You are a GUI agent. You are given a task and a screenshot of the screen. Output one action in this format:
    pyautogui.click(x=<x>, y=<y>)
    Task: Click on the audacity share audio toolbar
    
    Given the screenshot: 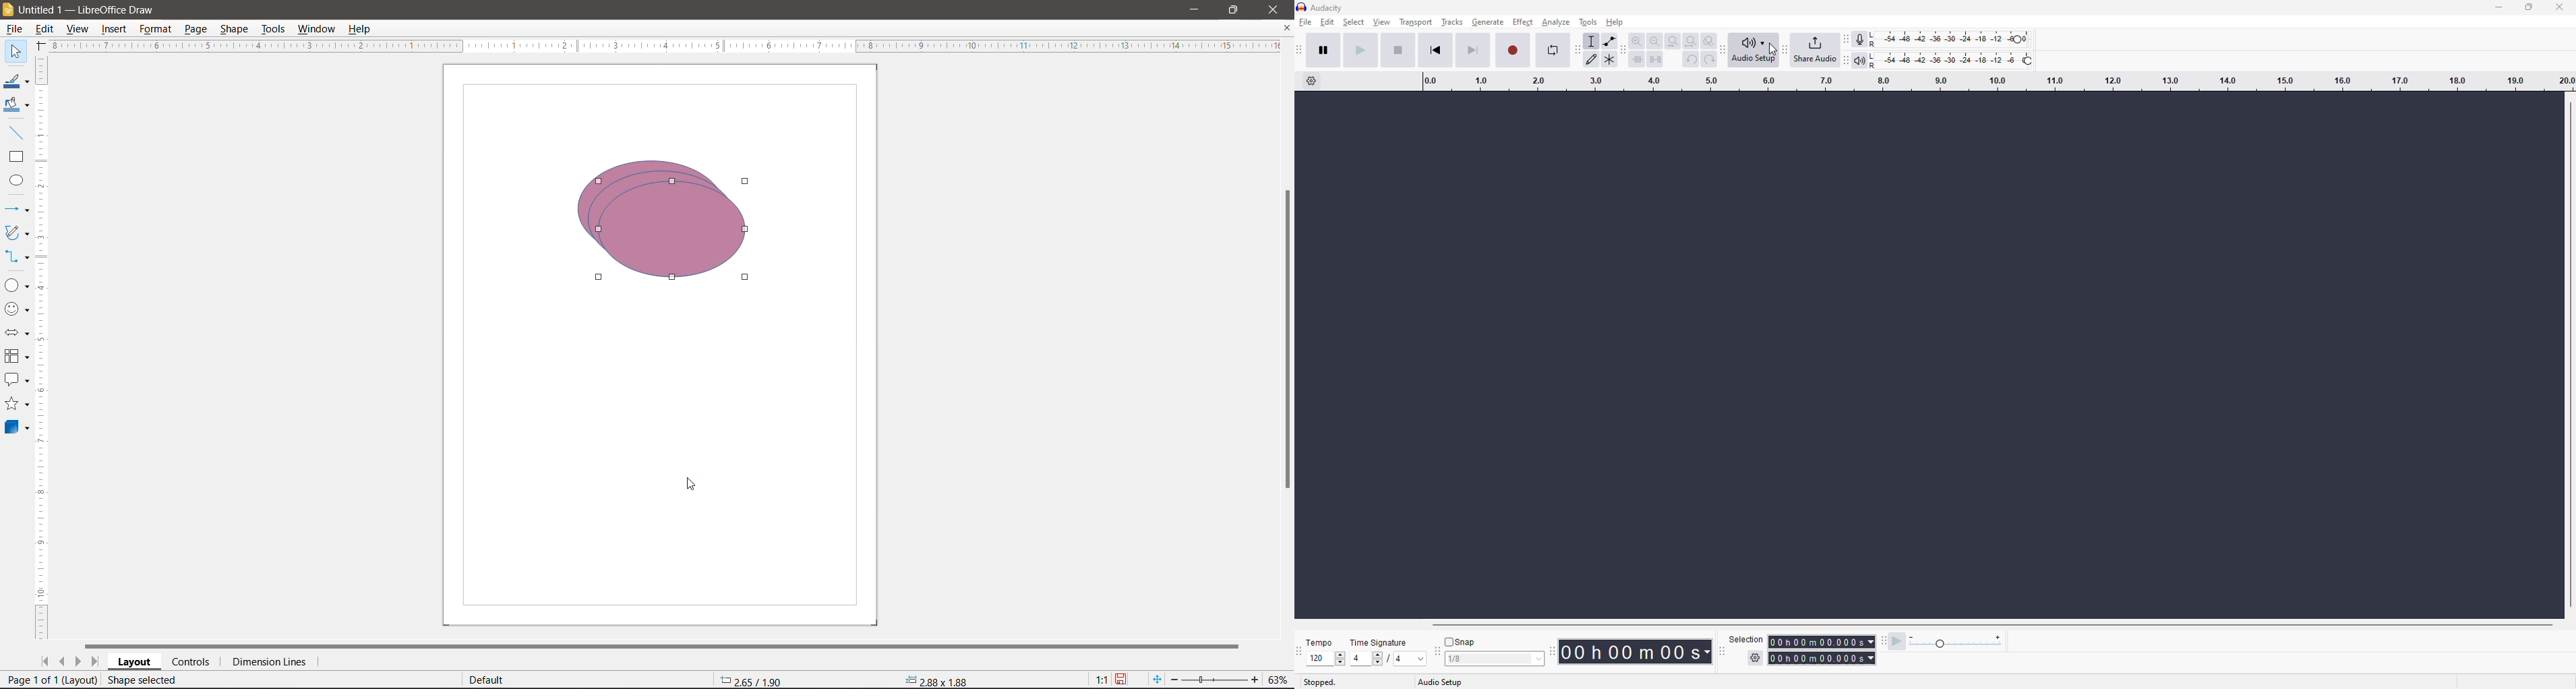 What is the action you would take?
    pyautogui.click(x=1783, y=49)
    